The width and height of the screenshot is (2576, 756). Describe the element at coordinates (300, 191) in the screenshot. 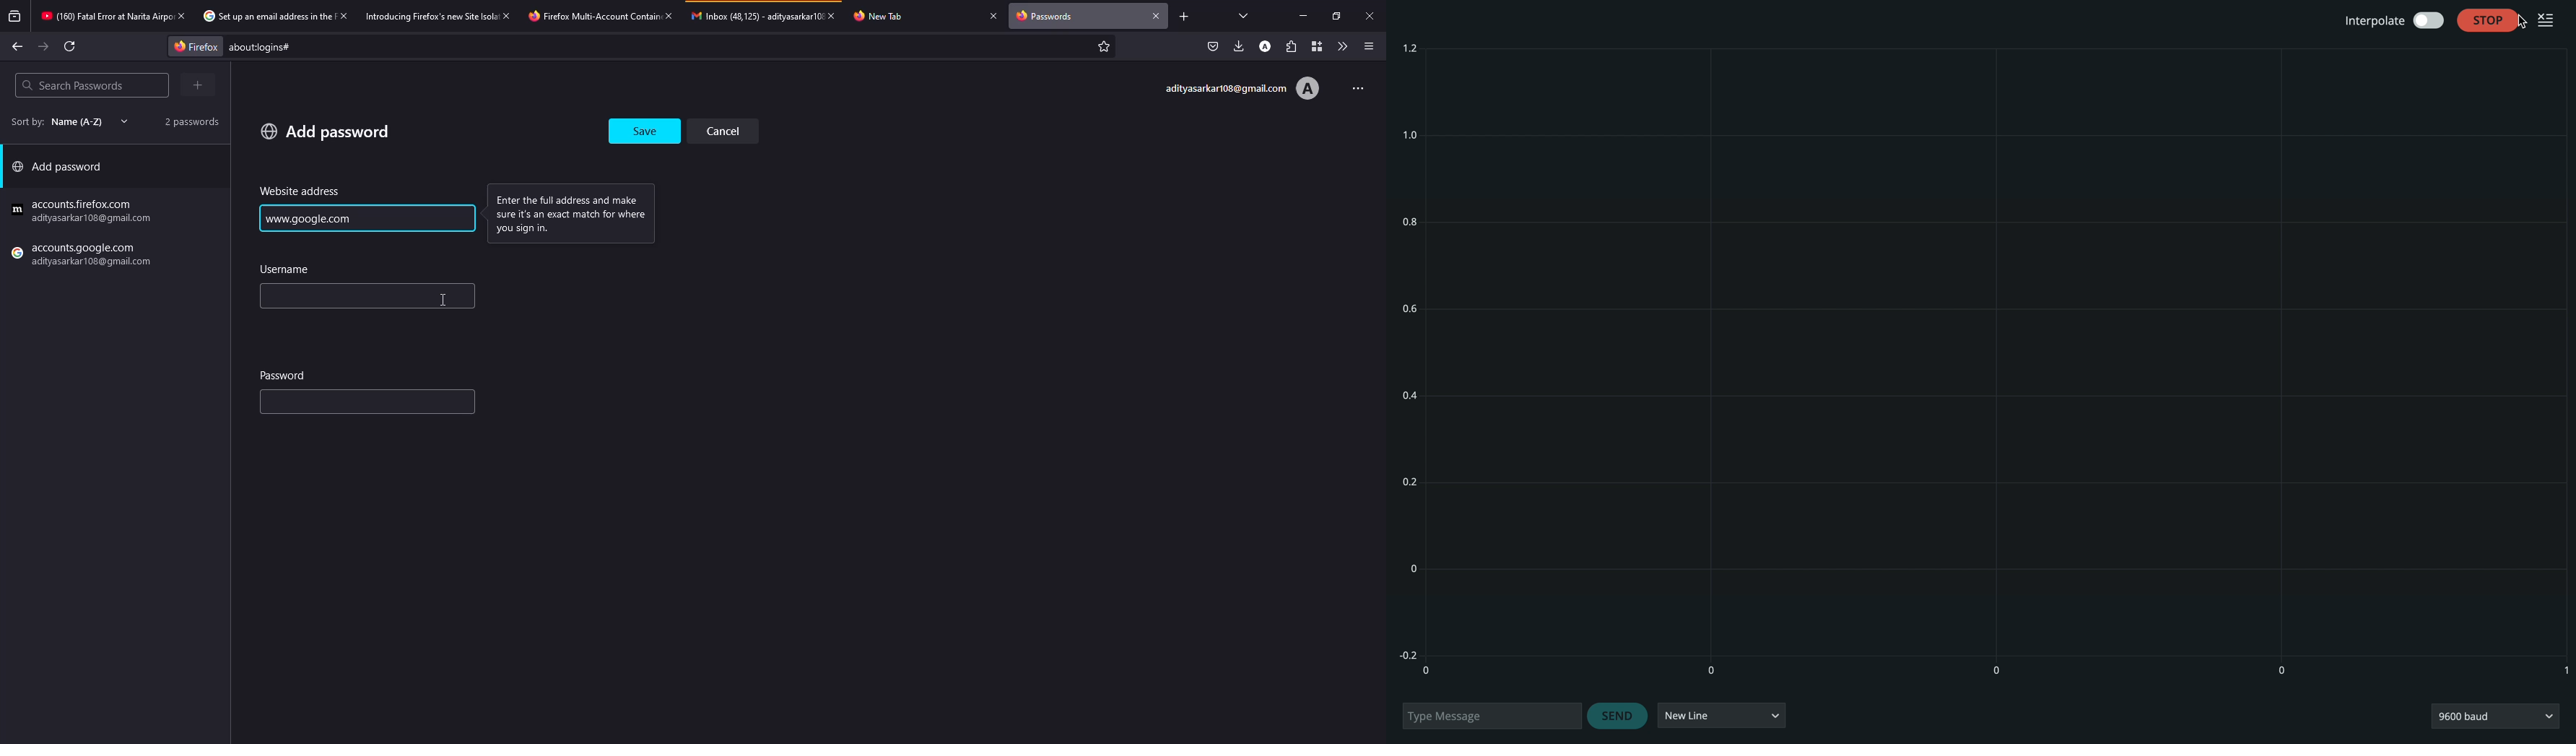

I see `address` at that location.